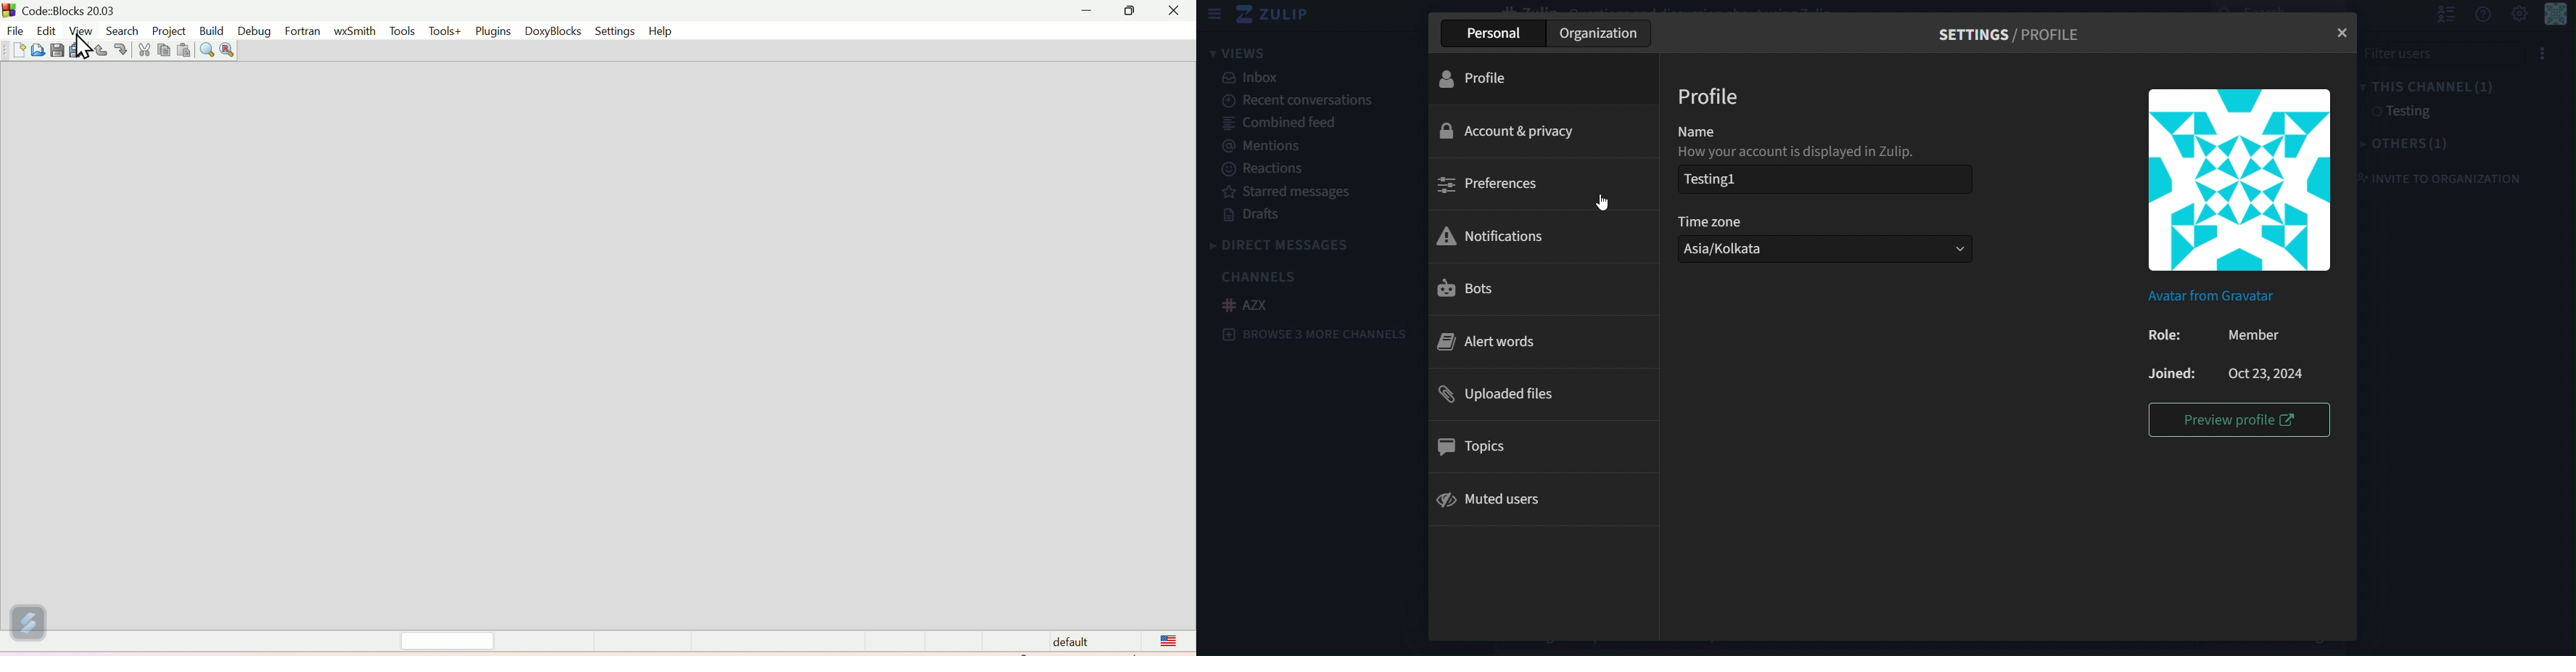  Describe the element at coordinates (2009, 35) in the screenshot. I see `settings/Profile` at that location.